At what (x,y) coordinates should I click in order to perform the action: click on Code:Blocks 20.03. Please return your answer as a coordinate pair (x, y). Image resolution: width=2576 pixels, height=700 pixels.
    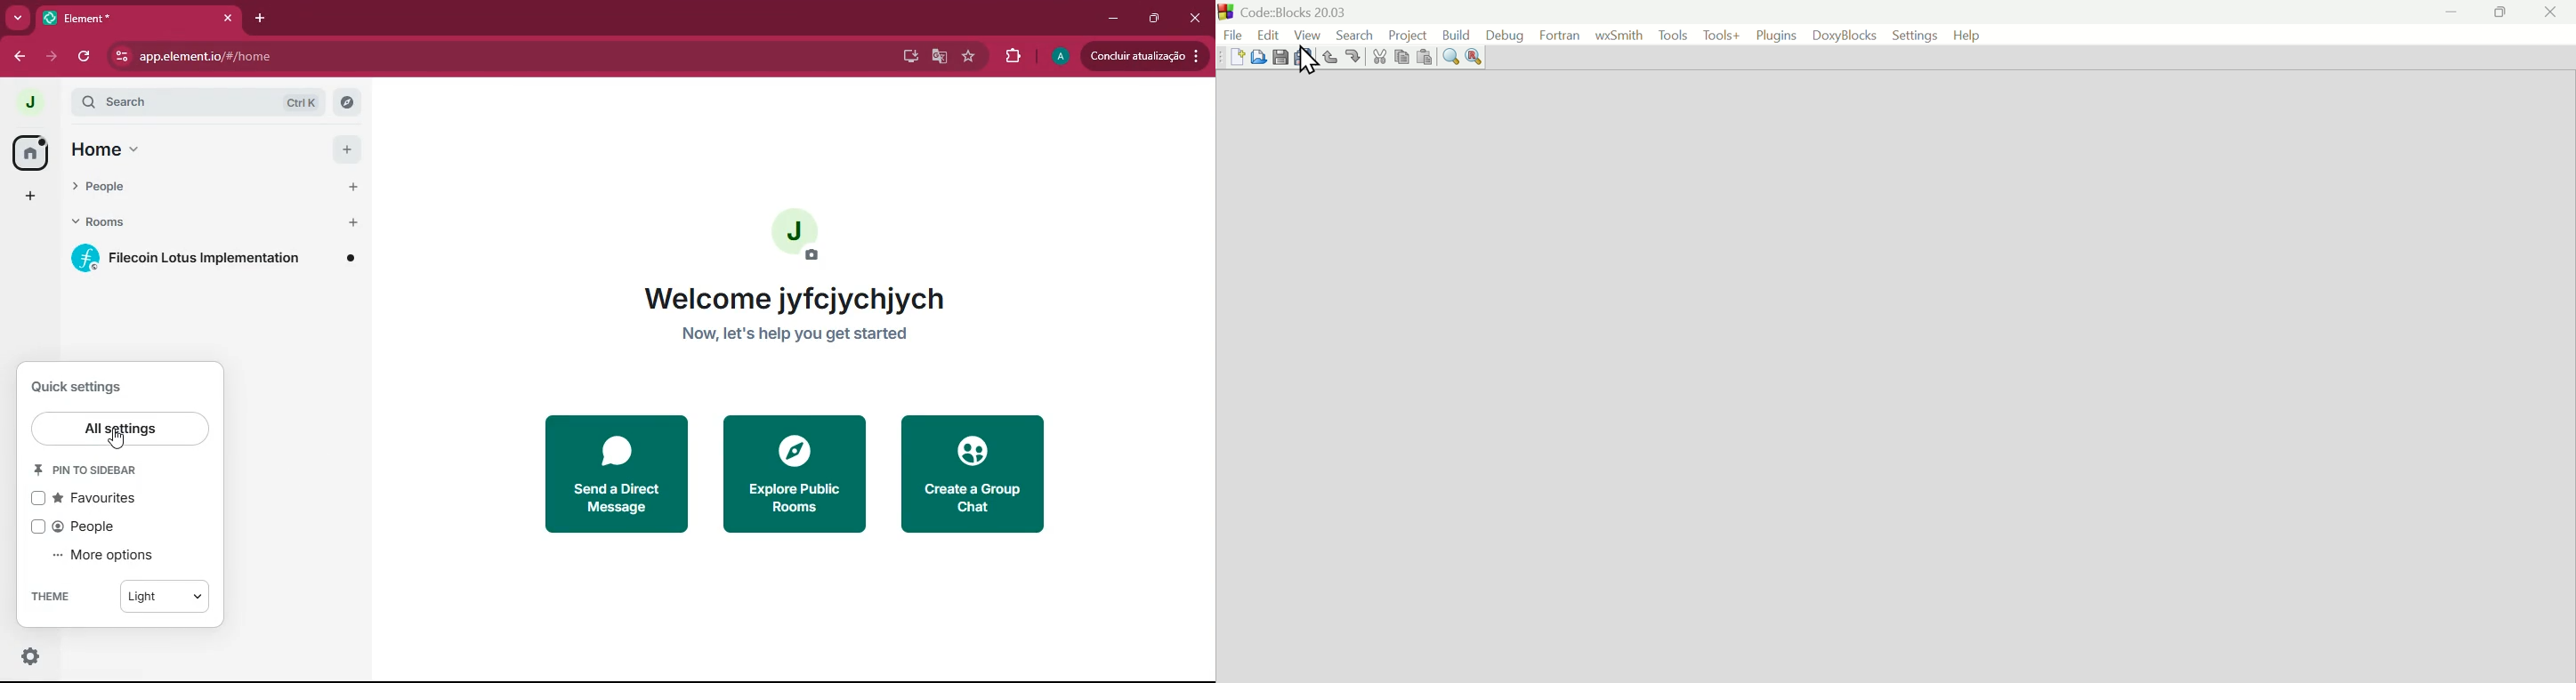
    Looking at the image, I should click on (1298, 10).